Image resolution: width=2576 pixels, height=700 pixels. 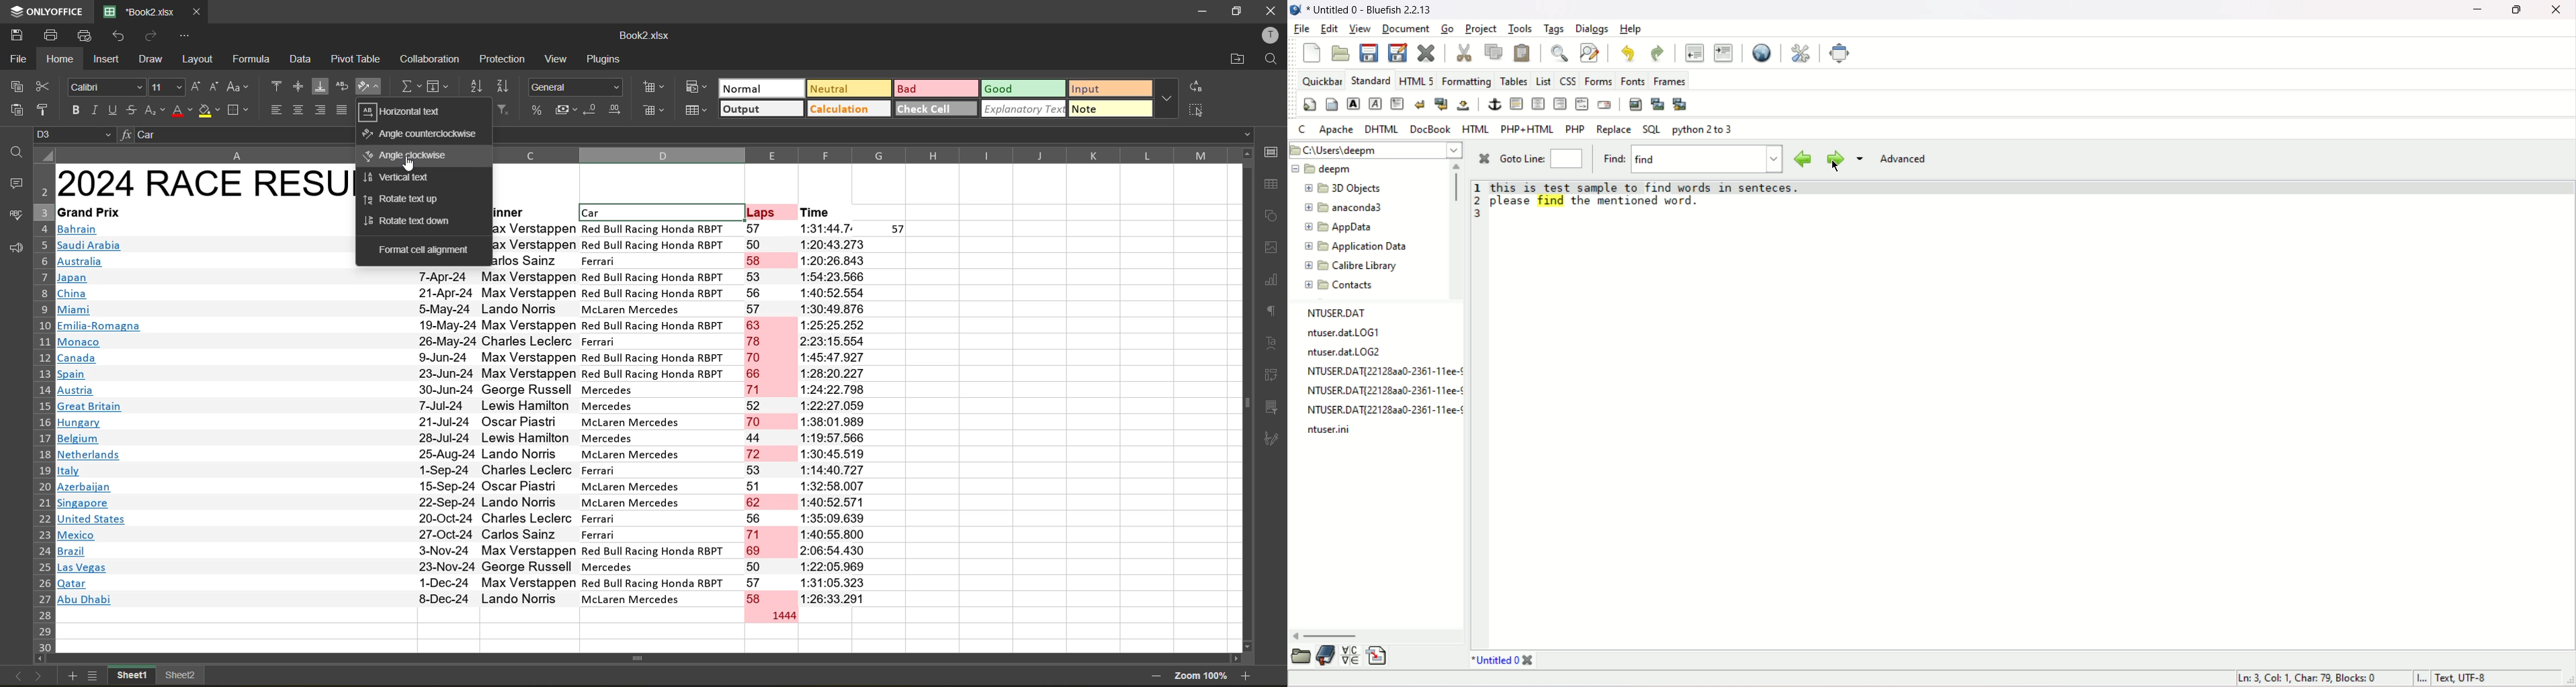 I want to click on slicer, so click(x=1272, y=407).